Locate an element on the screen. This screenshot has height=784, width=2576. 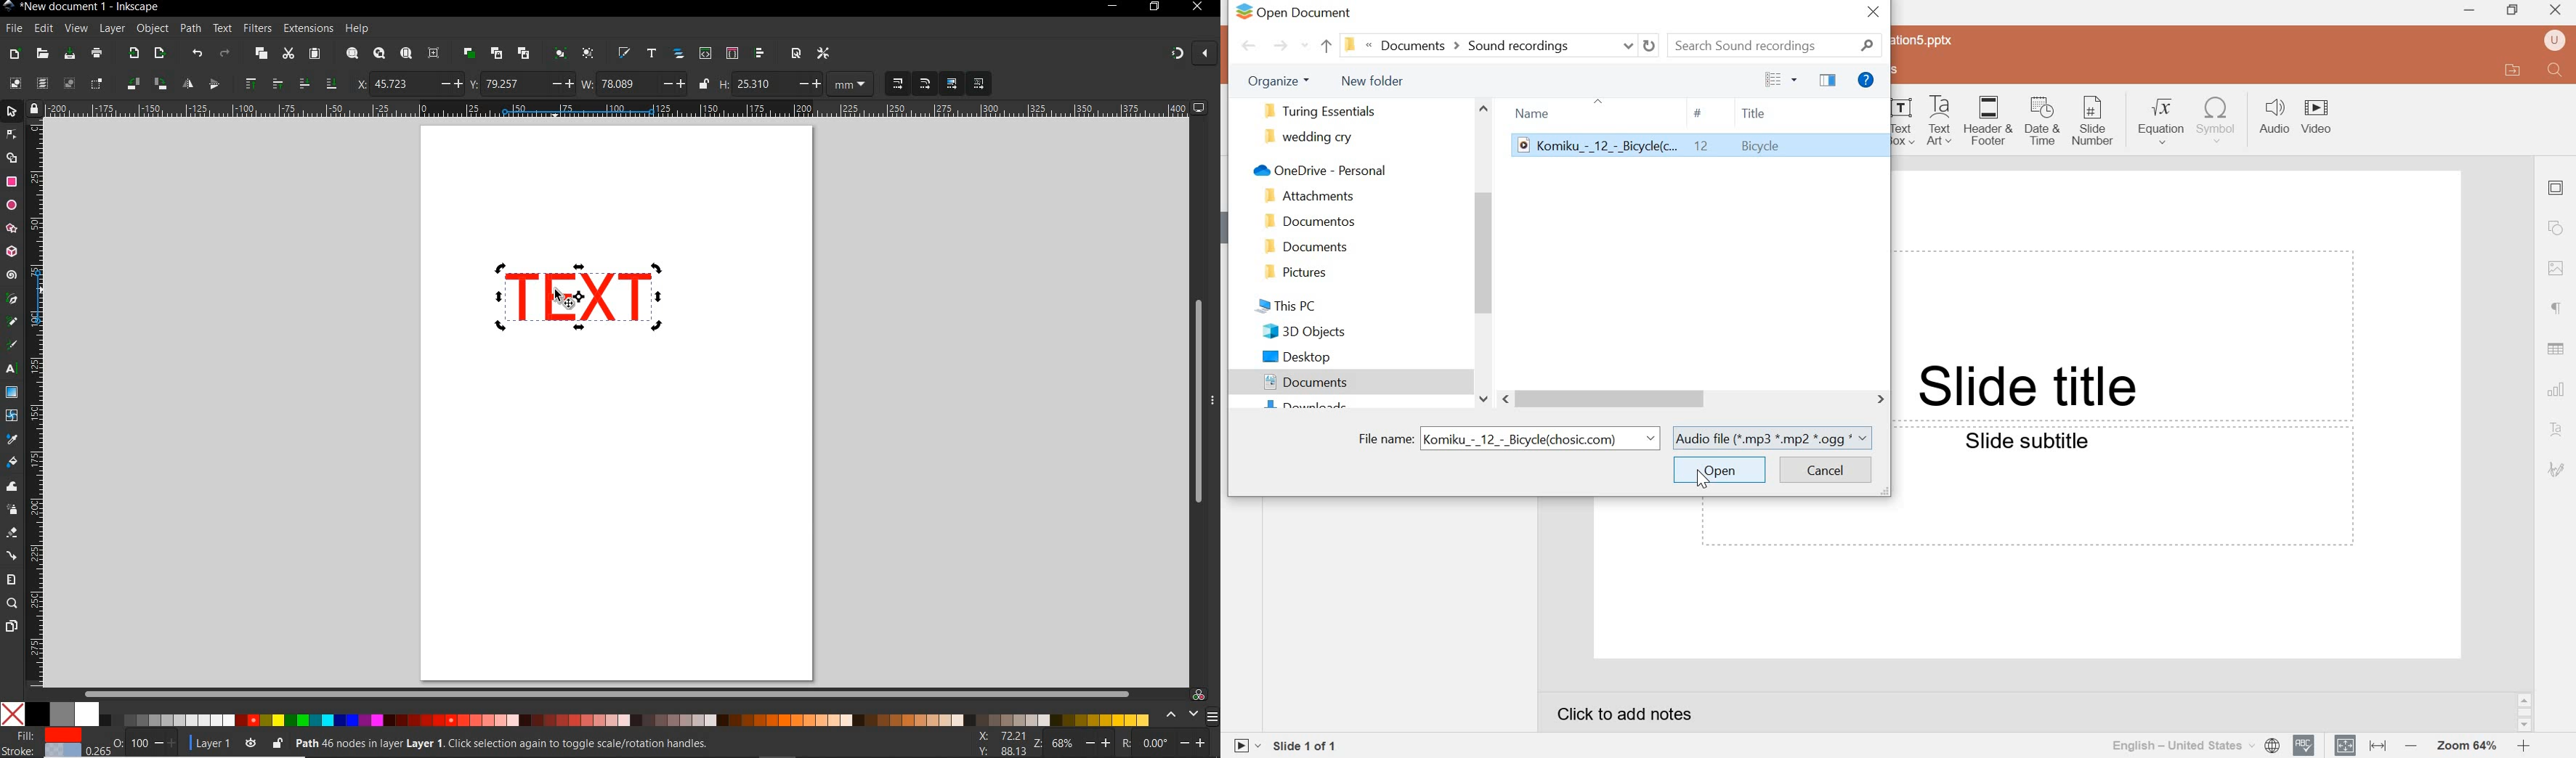
IMPORT is located at coordinates (131, 54).